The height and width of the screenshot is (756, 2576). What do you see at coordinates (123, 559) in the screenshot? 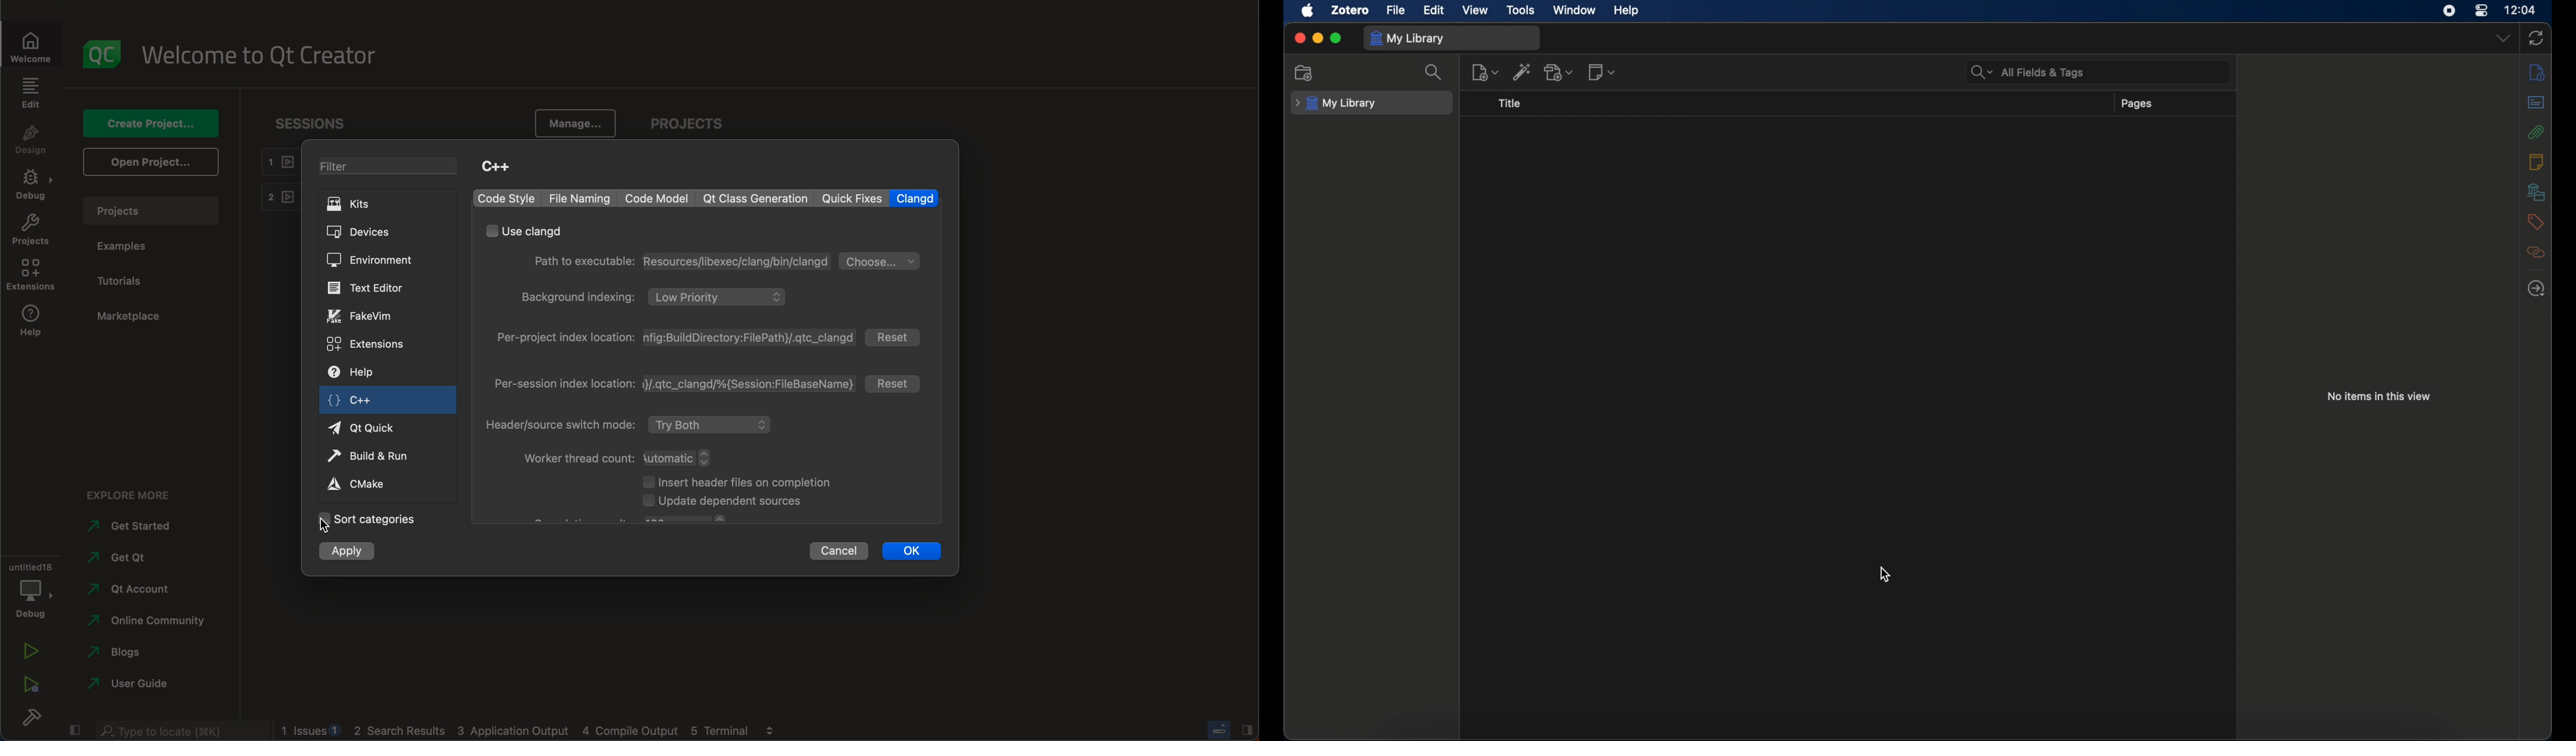
I see `get Qt` at bounding box center [123, 559].